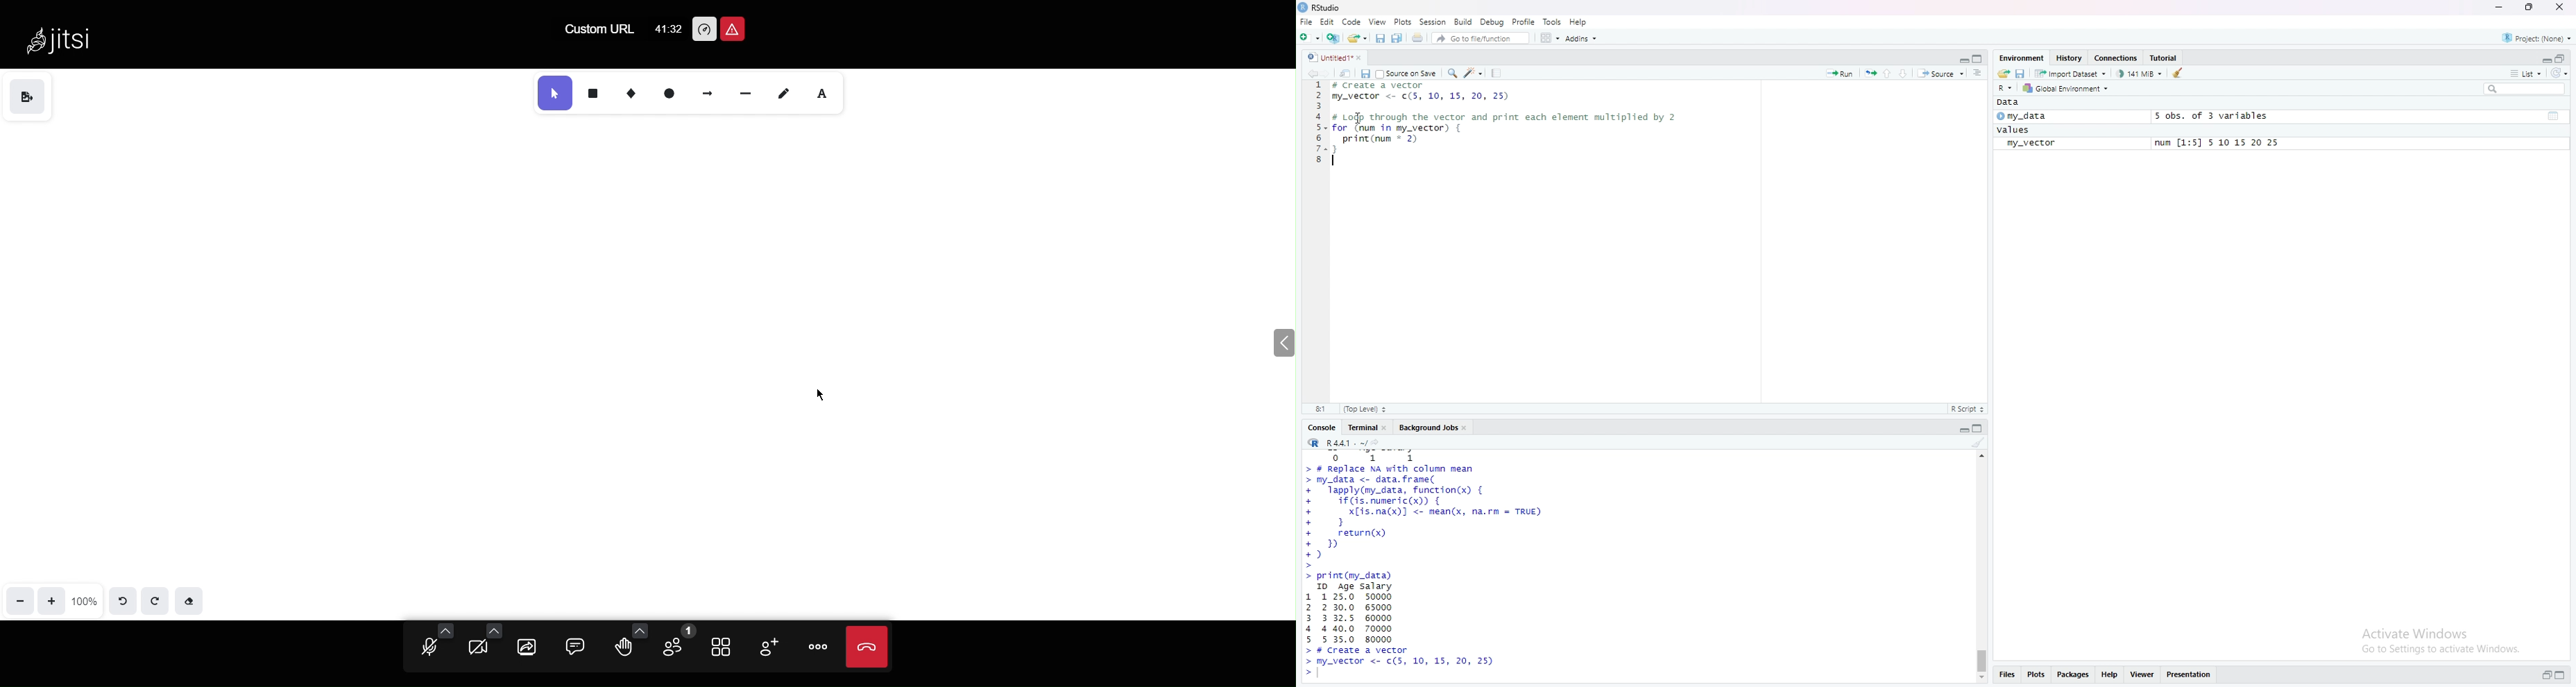  Describe the element at coordinates (1351, 22) in the screenshot. I see `code` at that location.